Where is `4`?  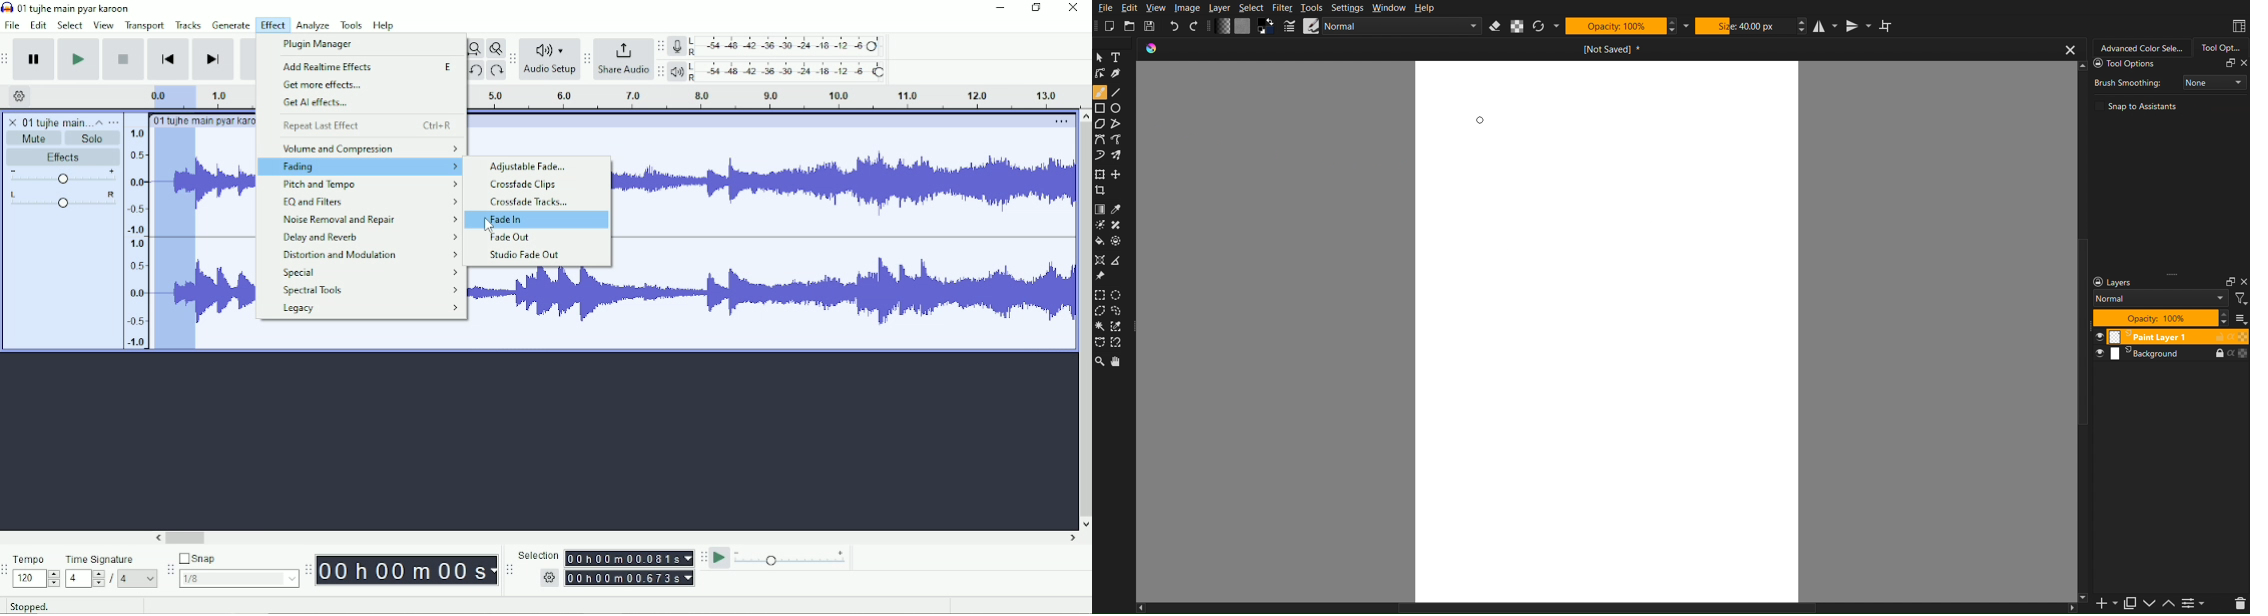 4 is located at coordinates (137, 578).